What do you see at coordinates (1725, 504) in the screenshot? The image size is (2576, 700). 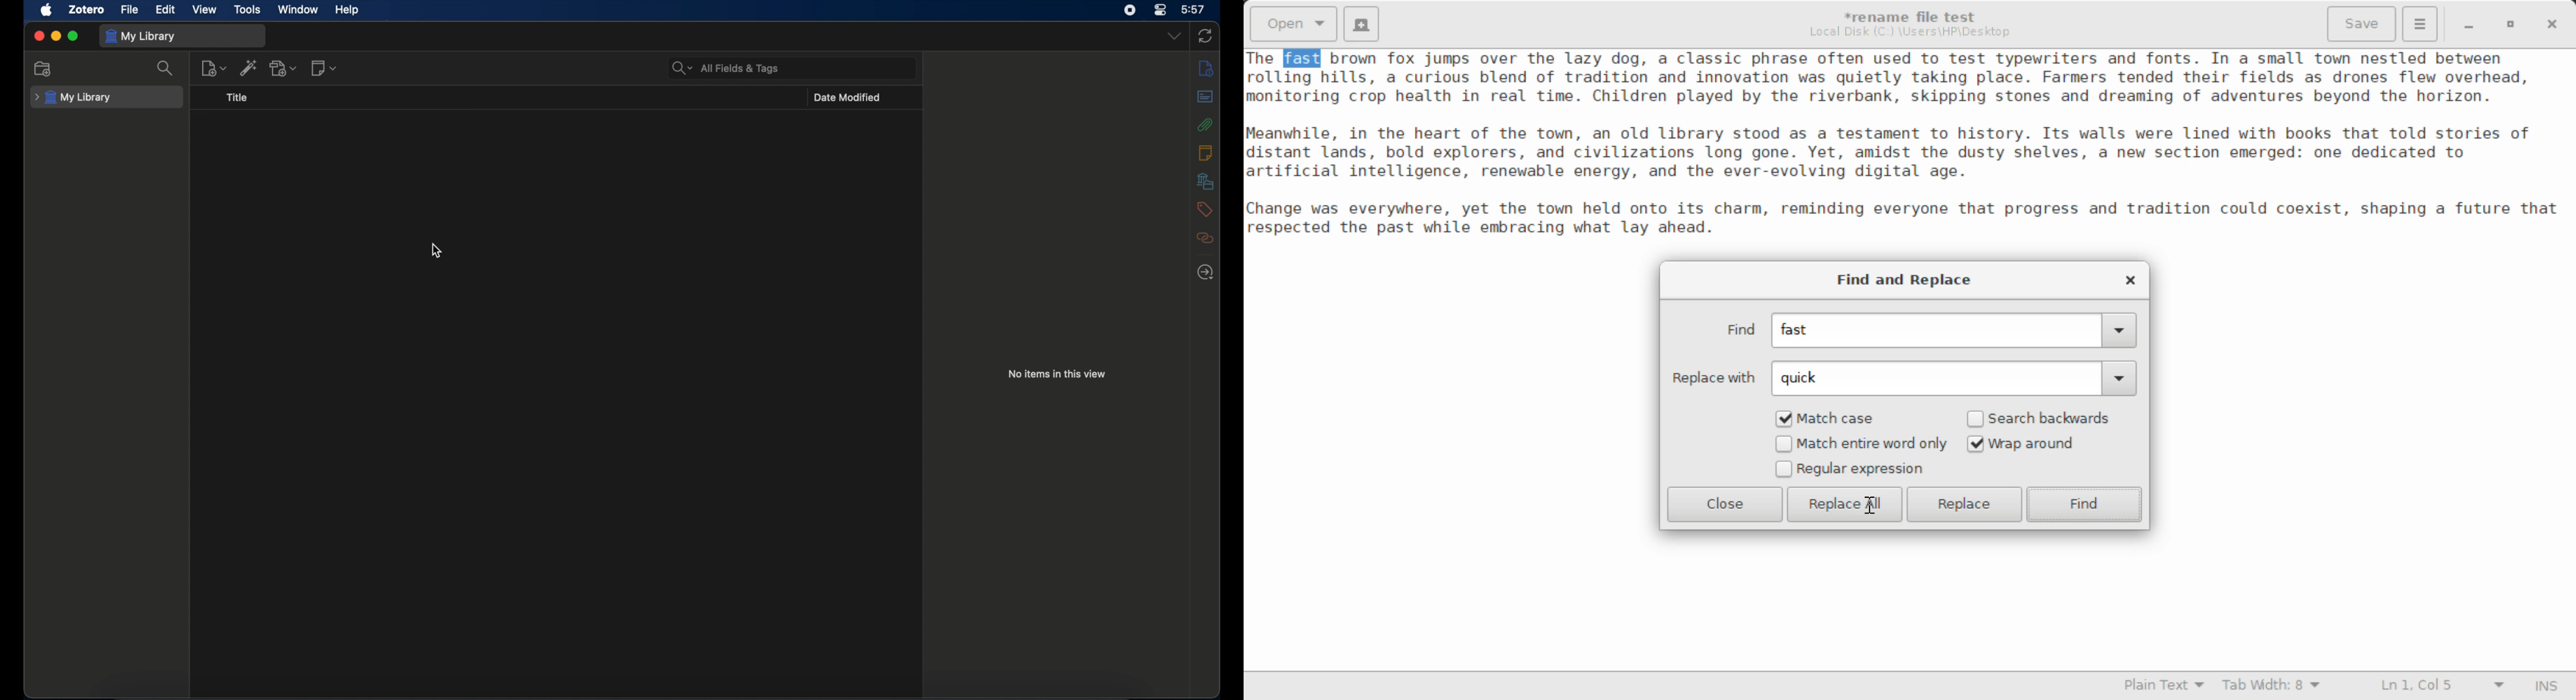 I see `Close` at bounding box center [1725, 504].